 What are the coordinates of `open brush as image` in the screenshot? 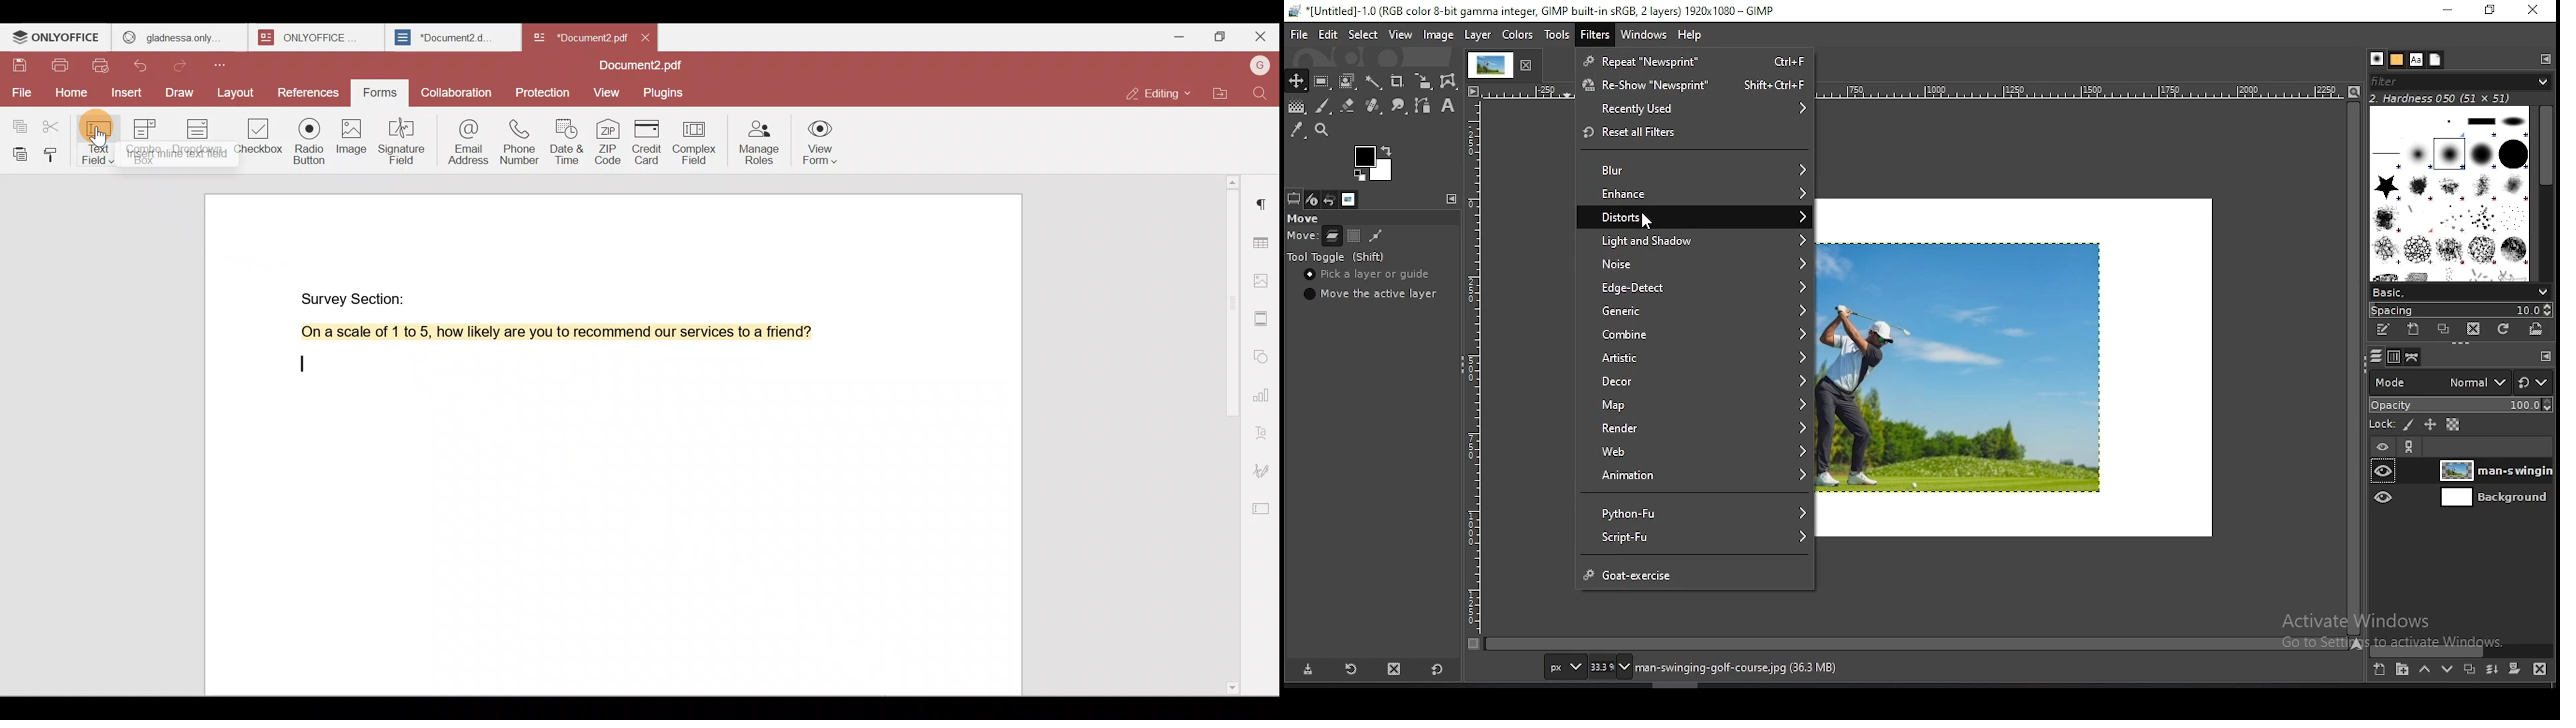 It's located at (2540, 332).